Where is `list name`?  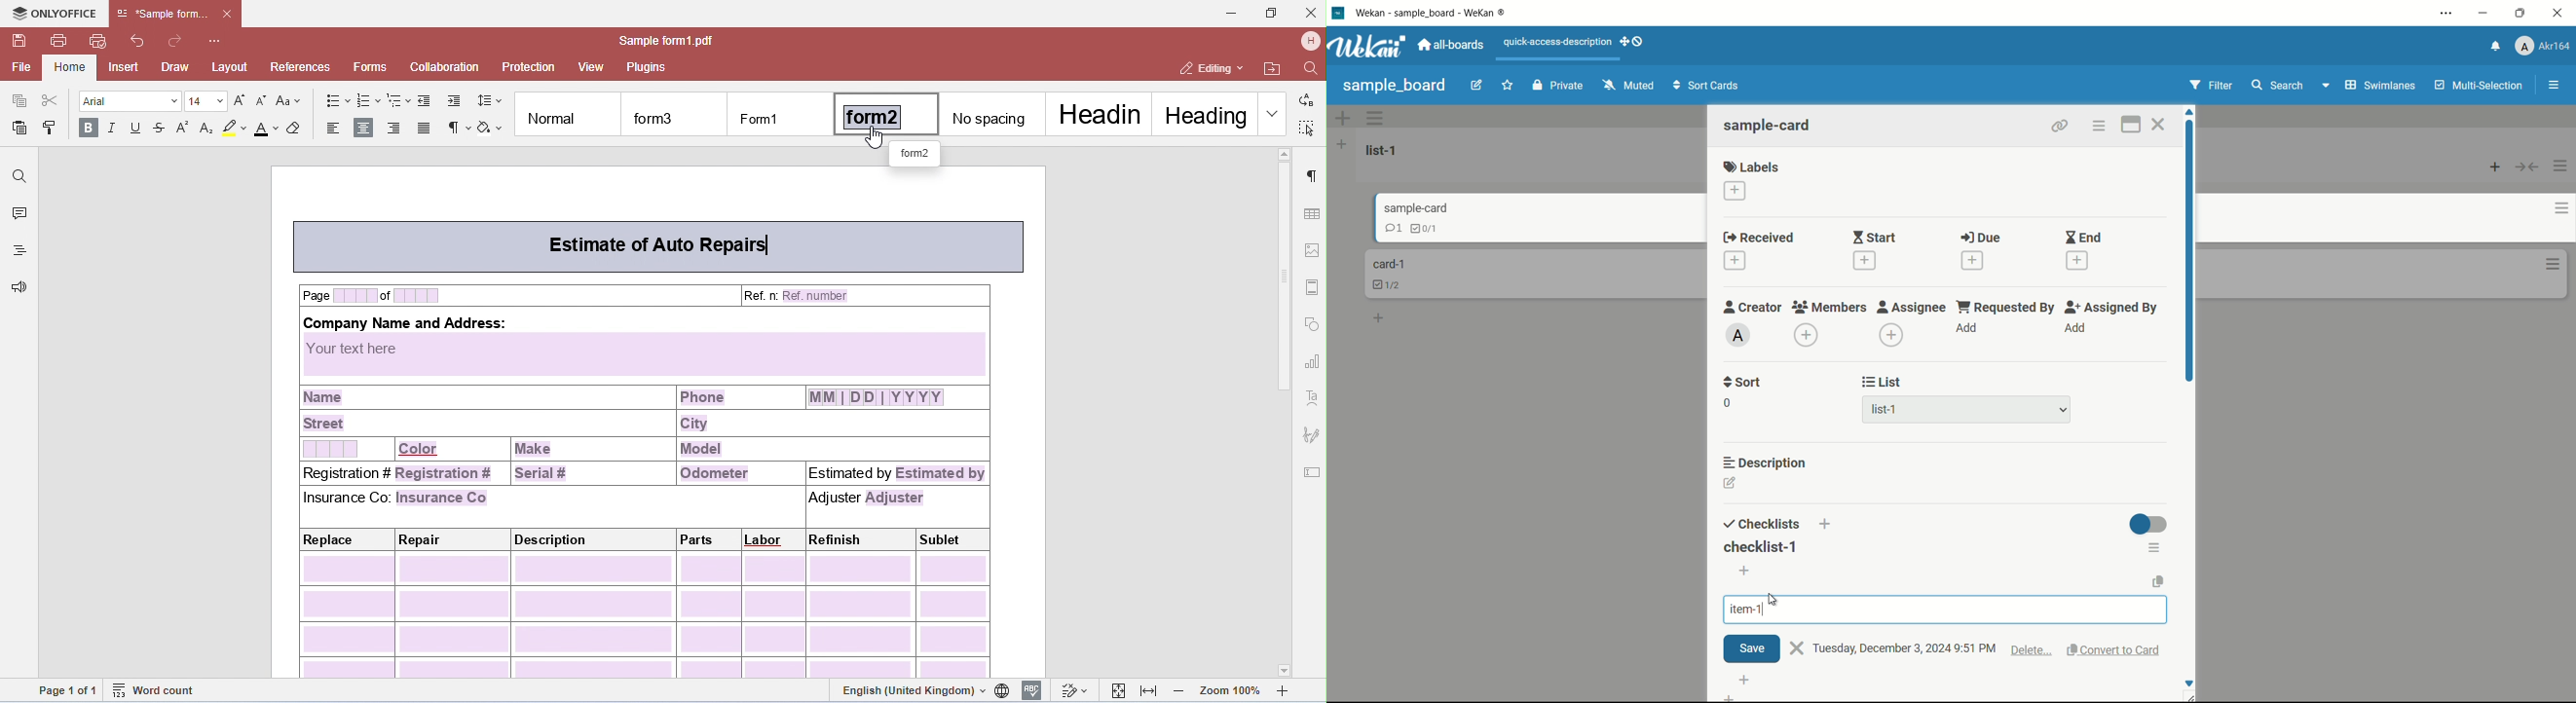 list name is located at coordinates (1384, 150).